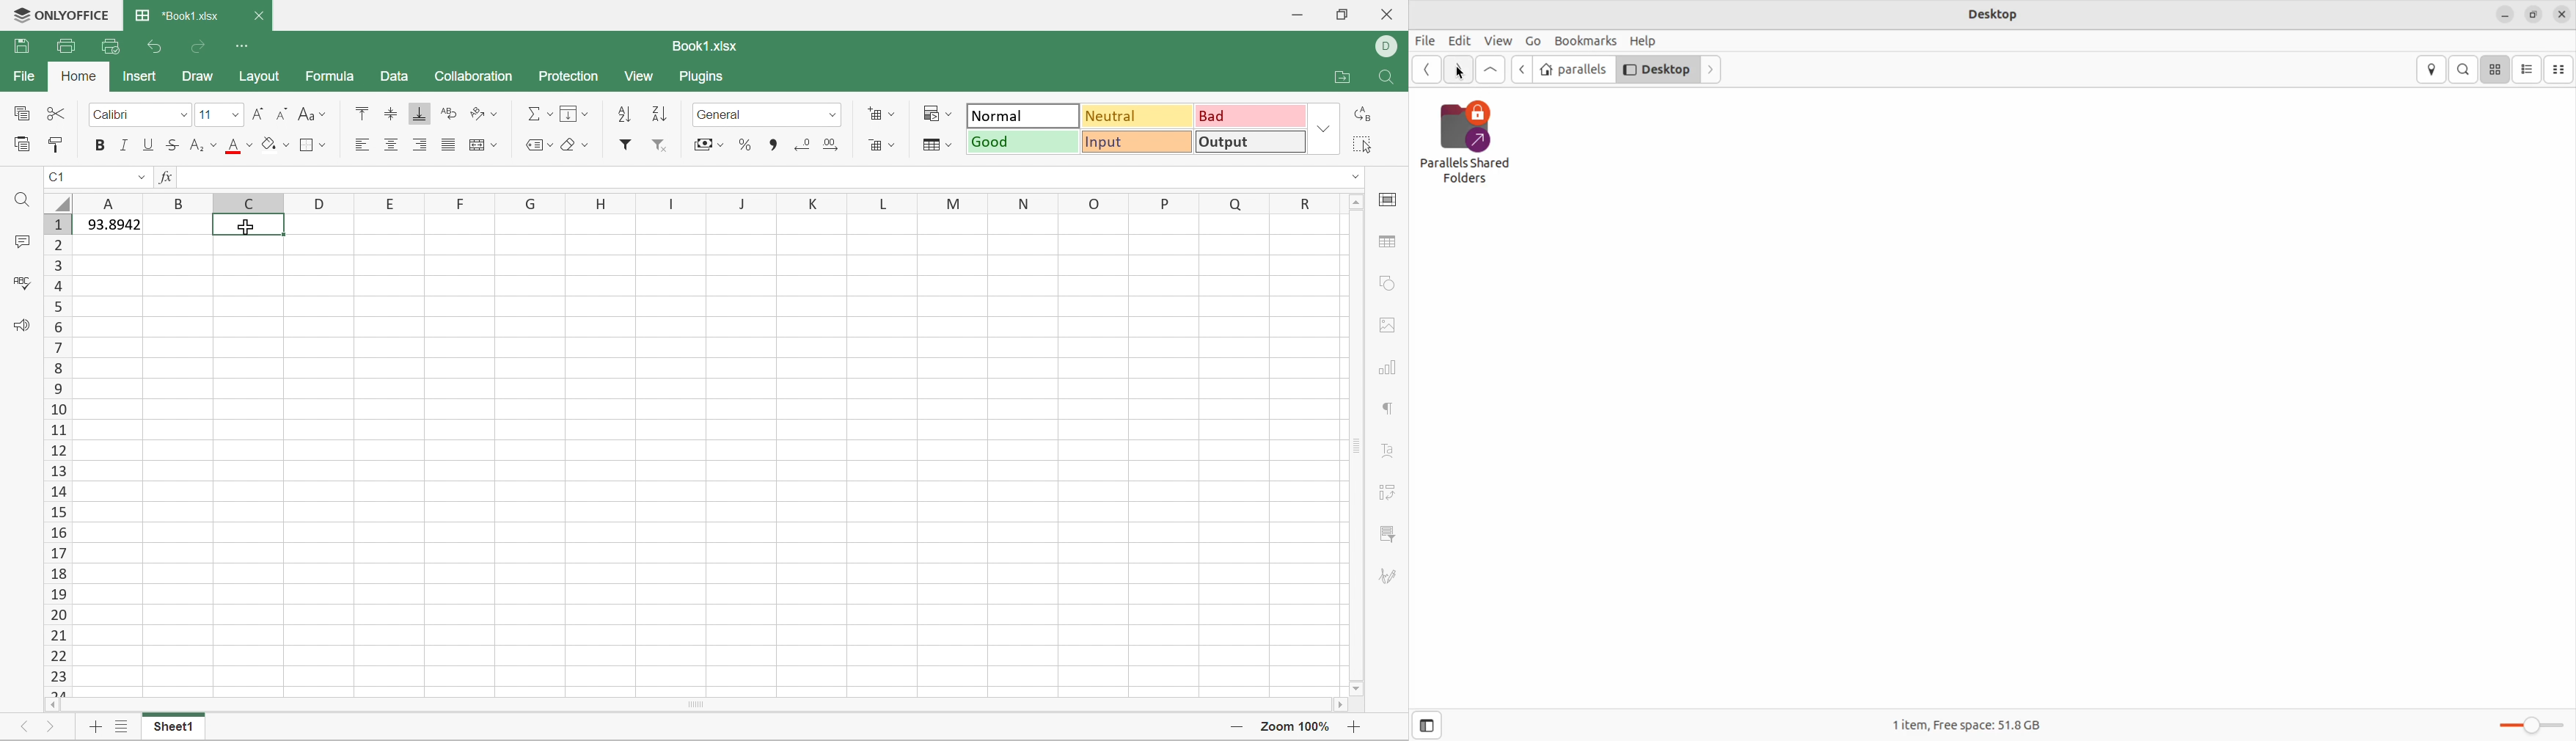  What do you see at coordinates (447, 146) in the screenshot?
I see `Justified` at bounding box center [447, 146].